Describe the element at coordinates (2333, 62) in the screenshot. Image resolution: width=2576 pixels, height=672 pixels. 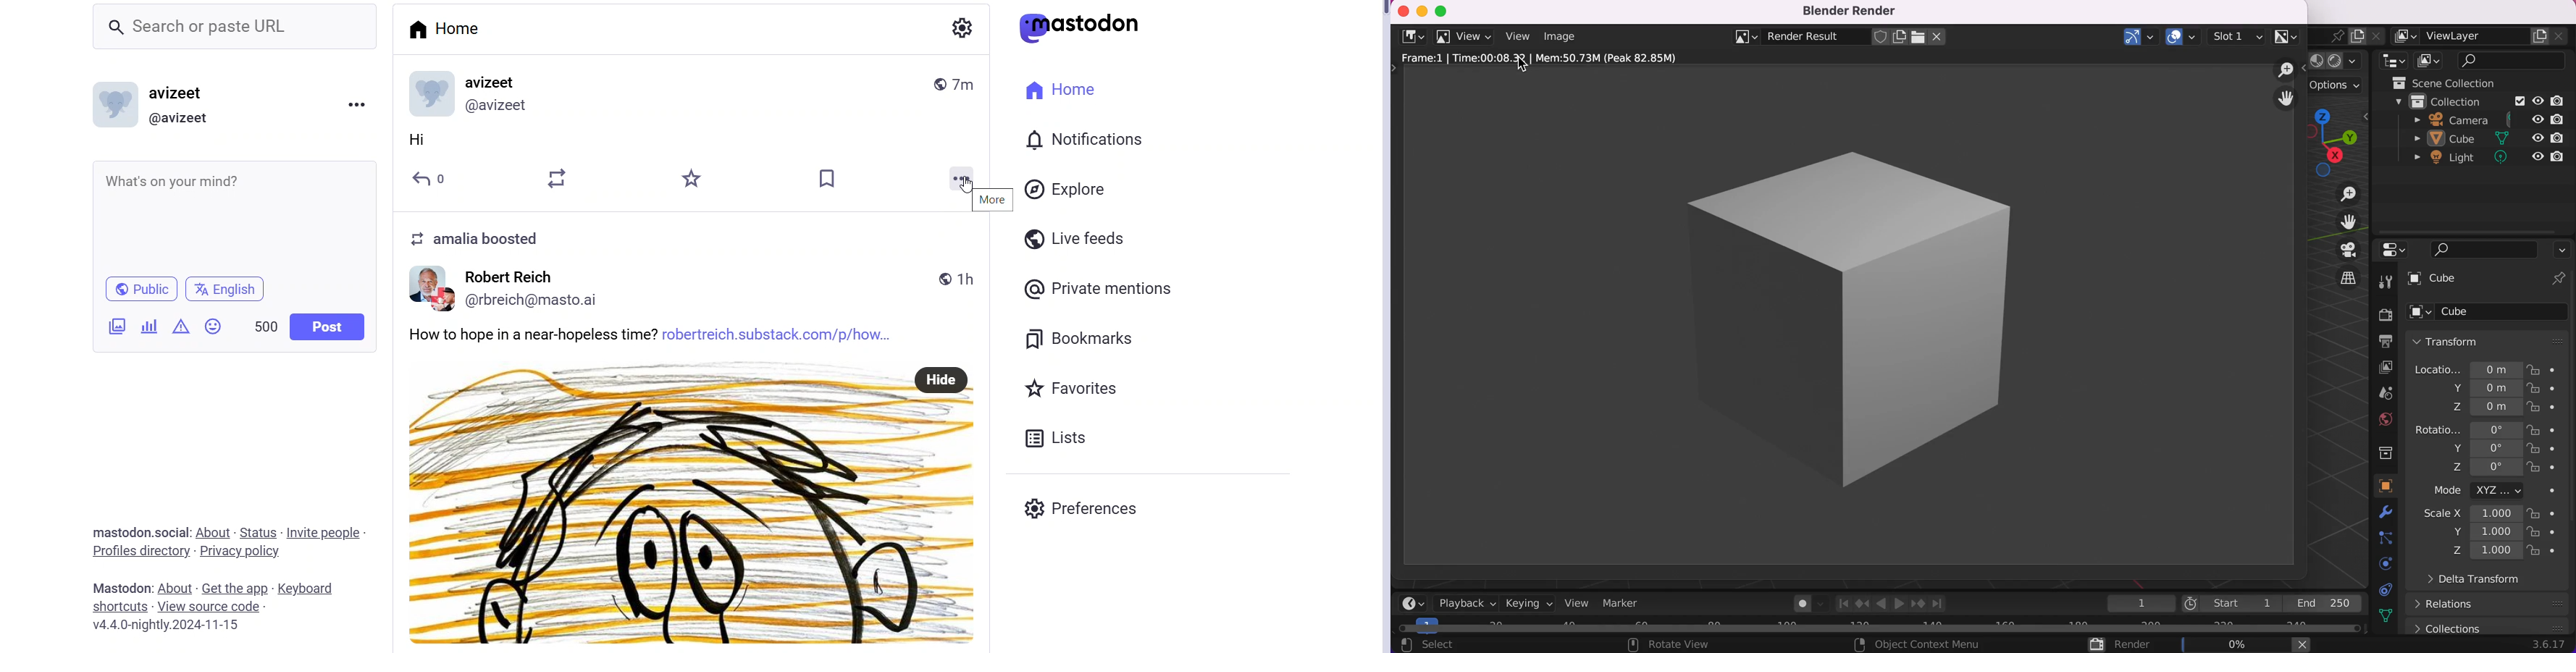
I see `shading` at that location.